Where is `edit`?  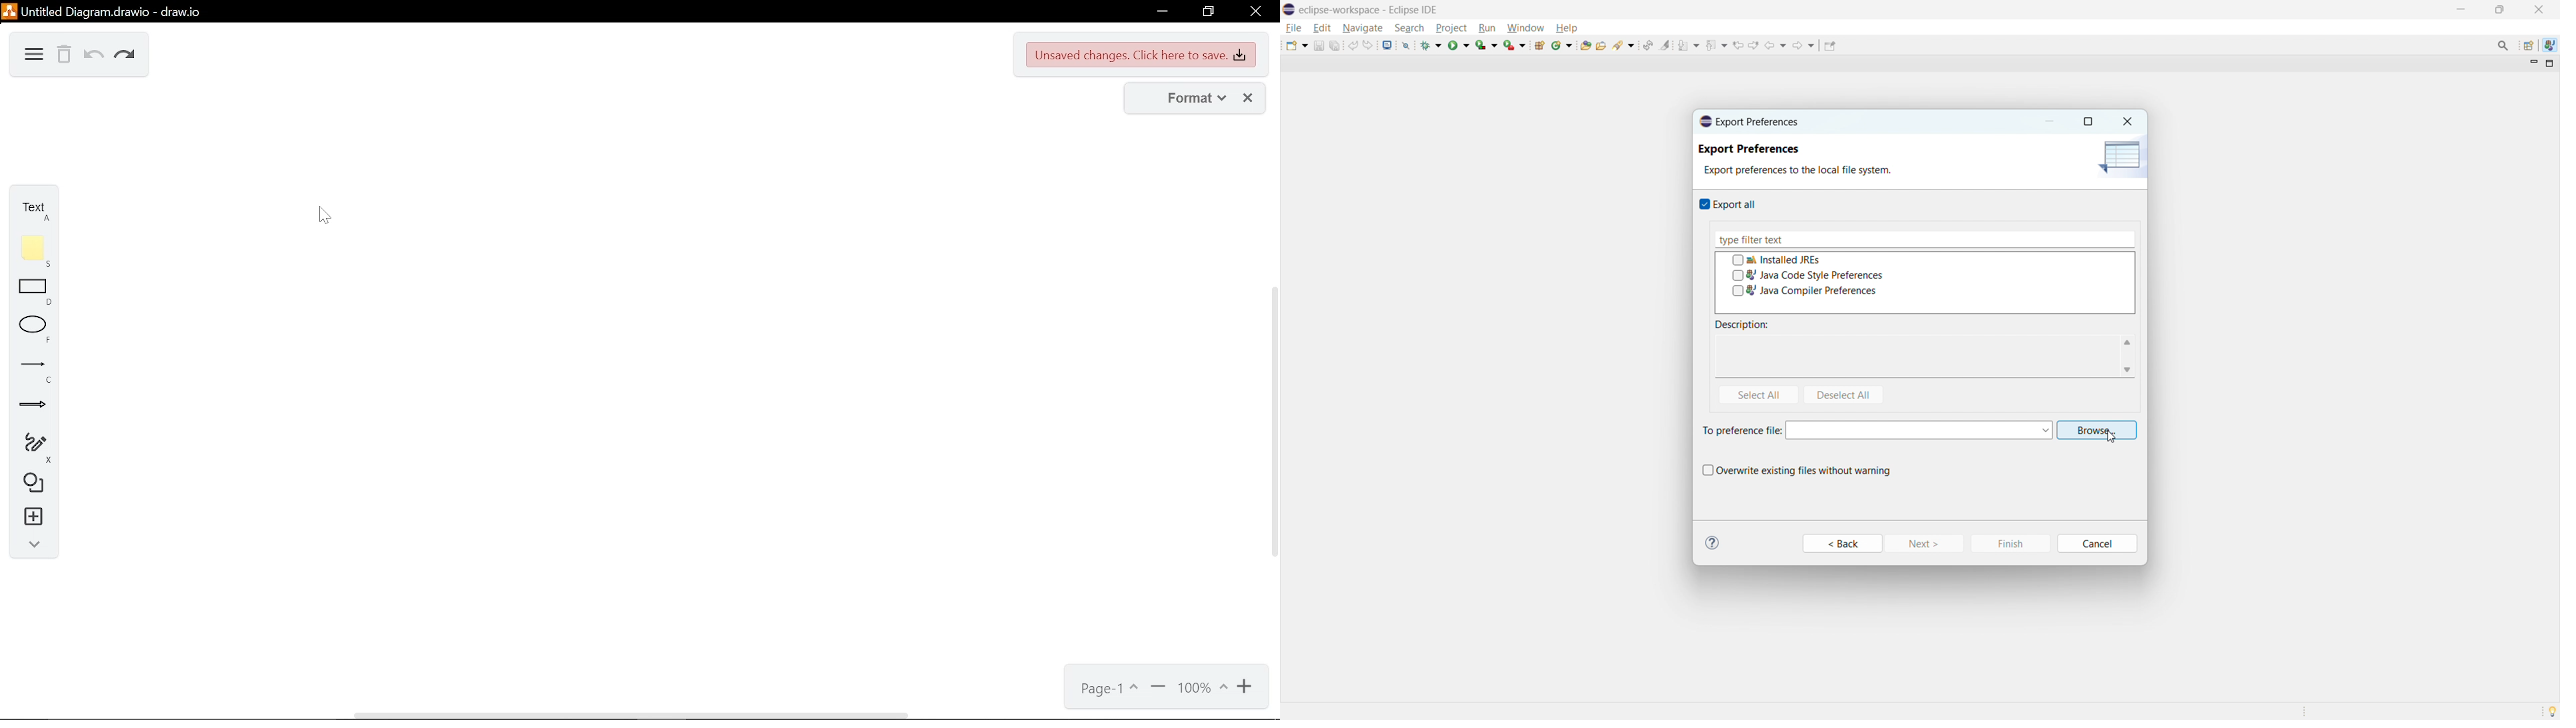 edit is located at coordinates (1322, 28).